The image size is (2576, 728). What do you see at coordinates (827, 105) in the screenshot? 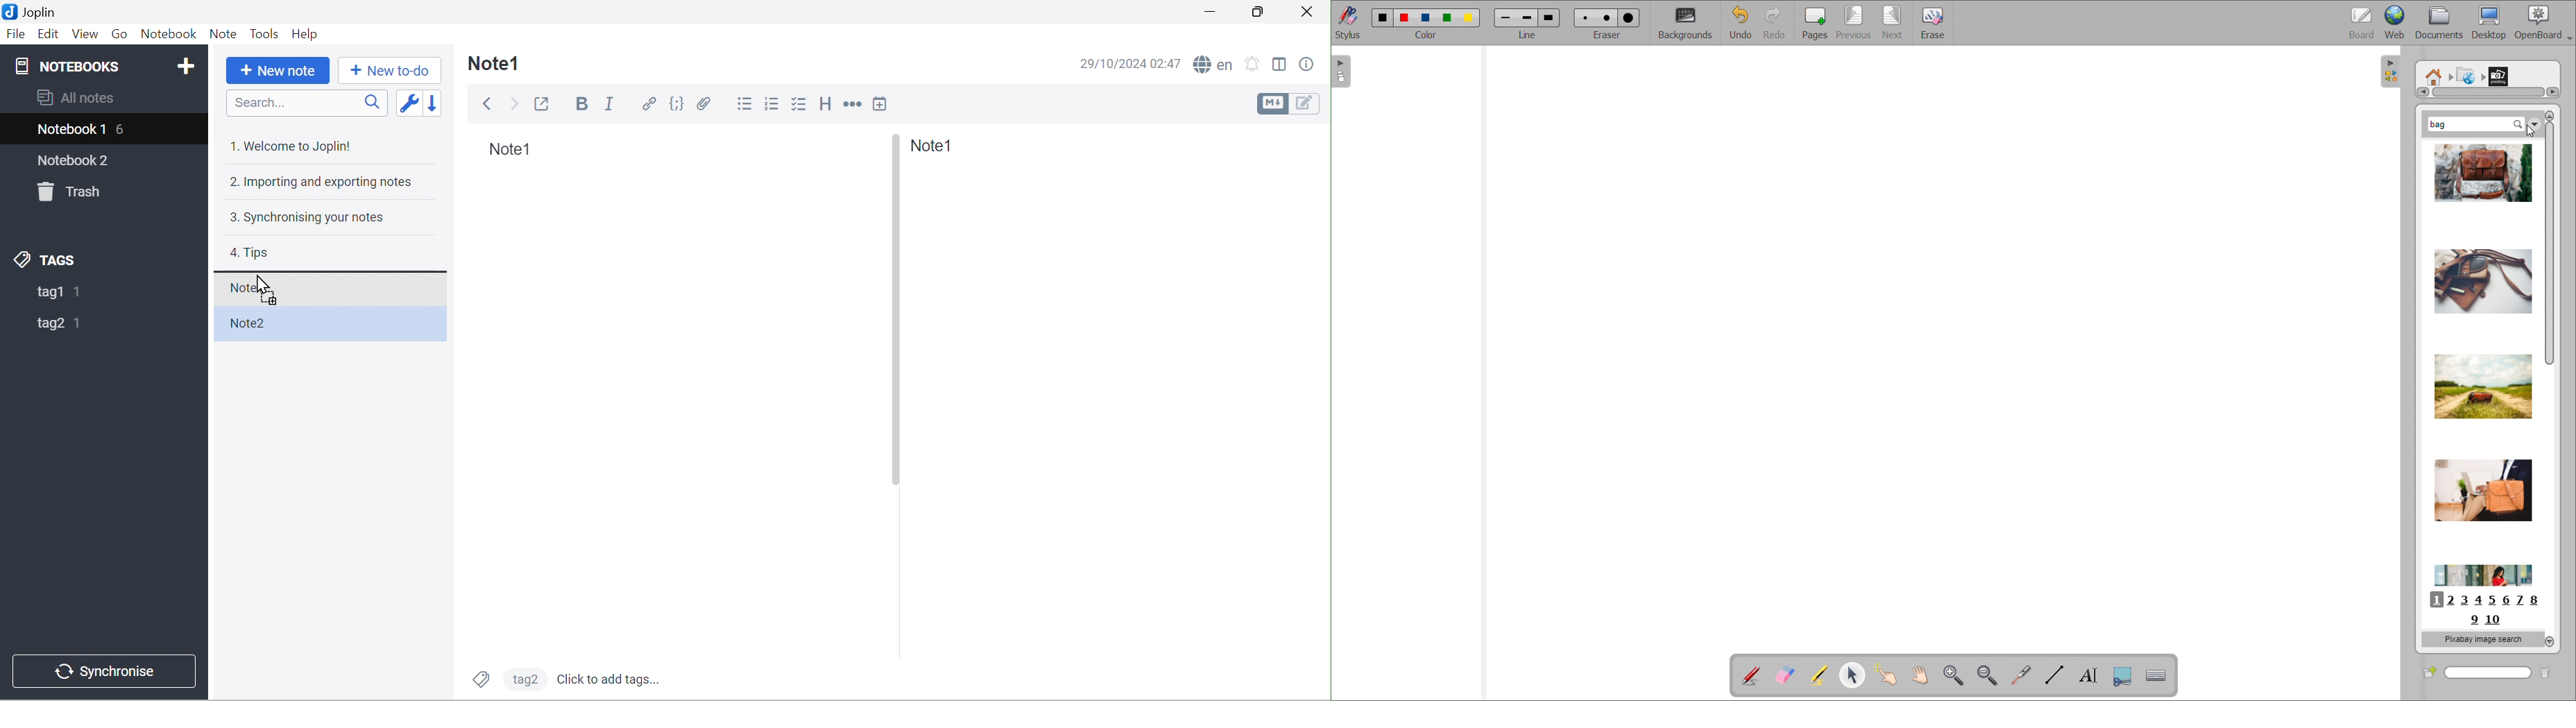
I see `Heading` at bounding box center [827, 105].